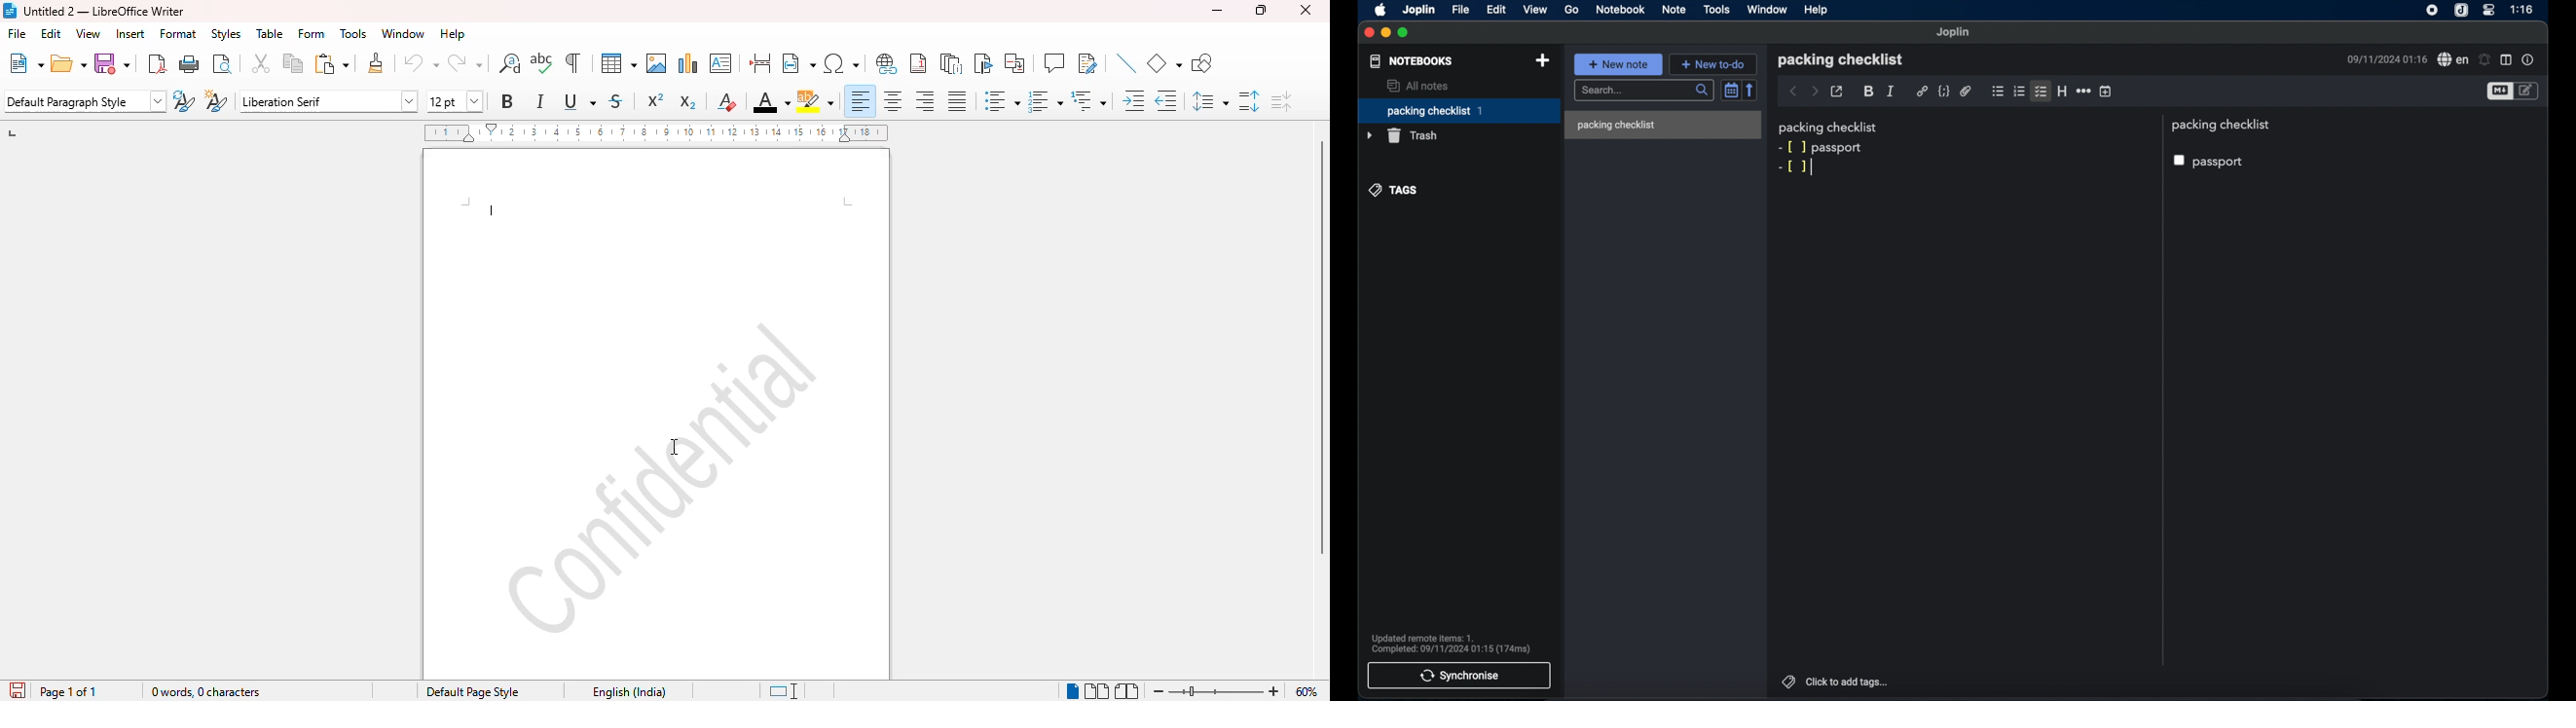 The image size is (2576, 728). Describe the element at coordinates (1086, 62) in the screenshot. I see `show draw changes functions` at that location.